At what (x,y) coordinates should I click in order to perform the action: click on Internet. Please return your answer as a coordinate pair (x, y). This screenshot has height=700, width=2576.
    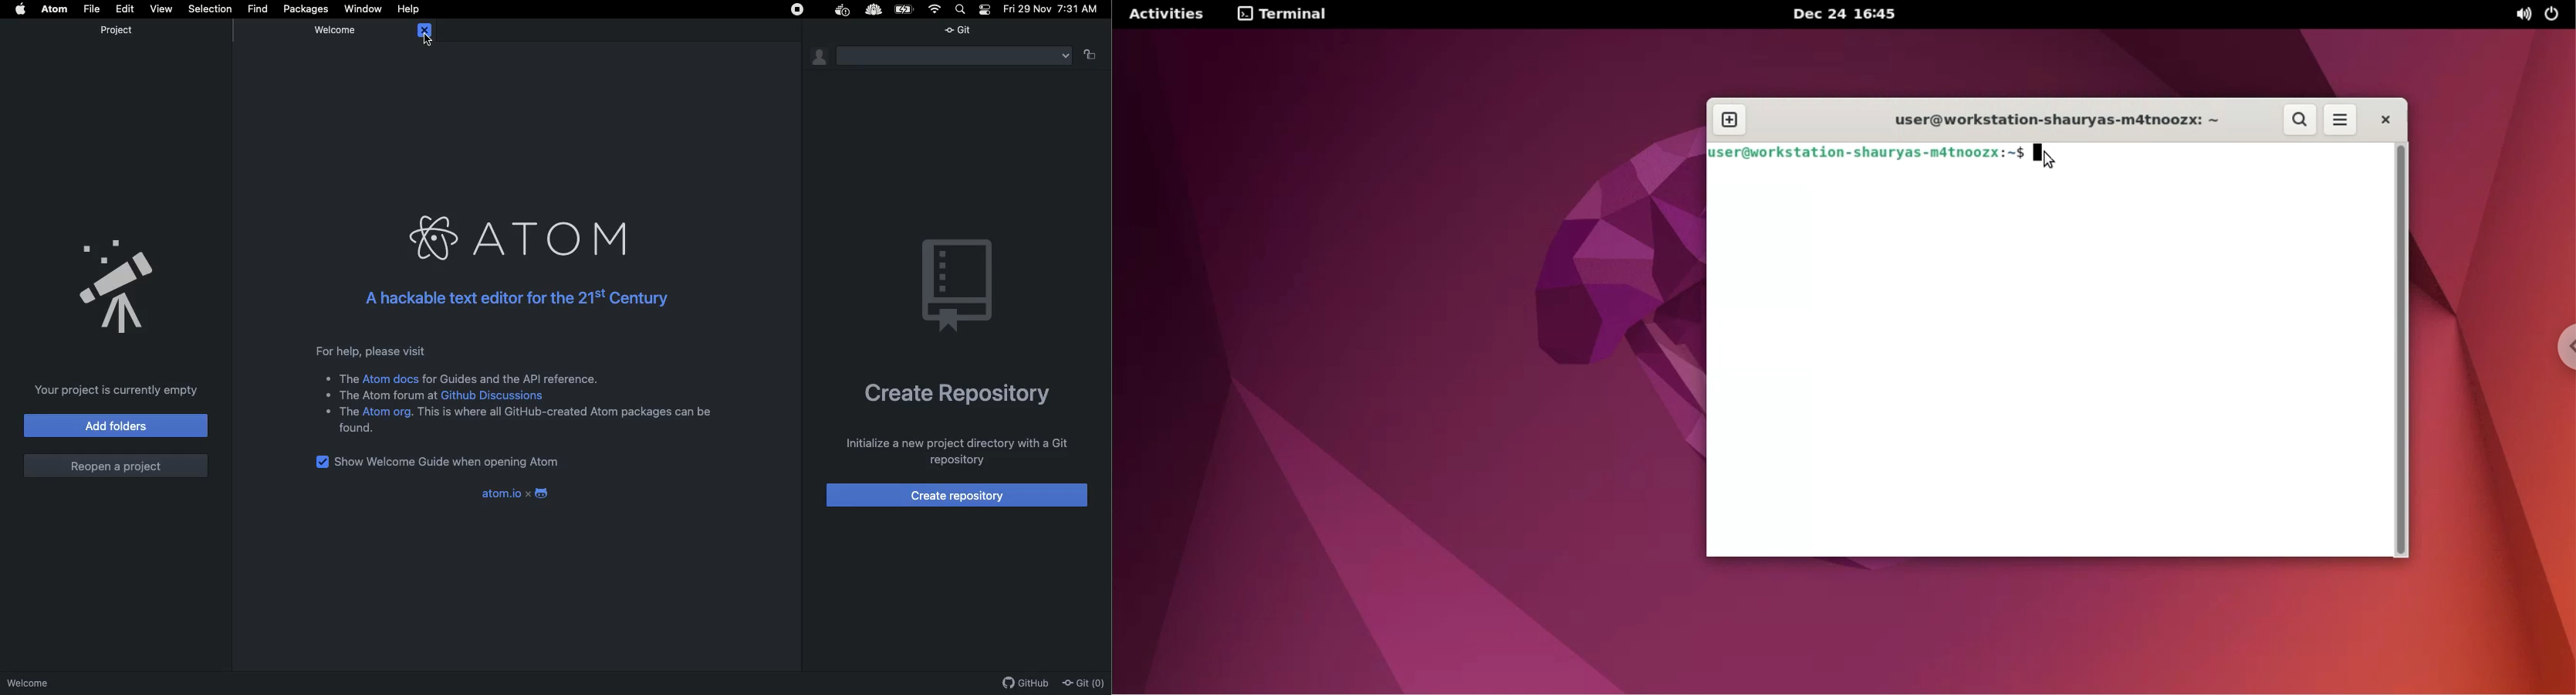
    Looking at the image, I should click on (935, 8).